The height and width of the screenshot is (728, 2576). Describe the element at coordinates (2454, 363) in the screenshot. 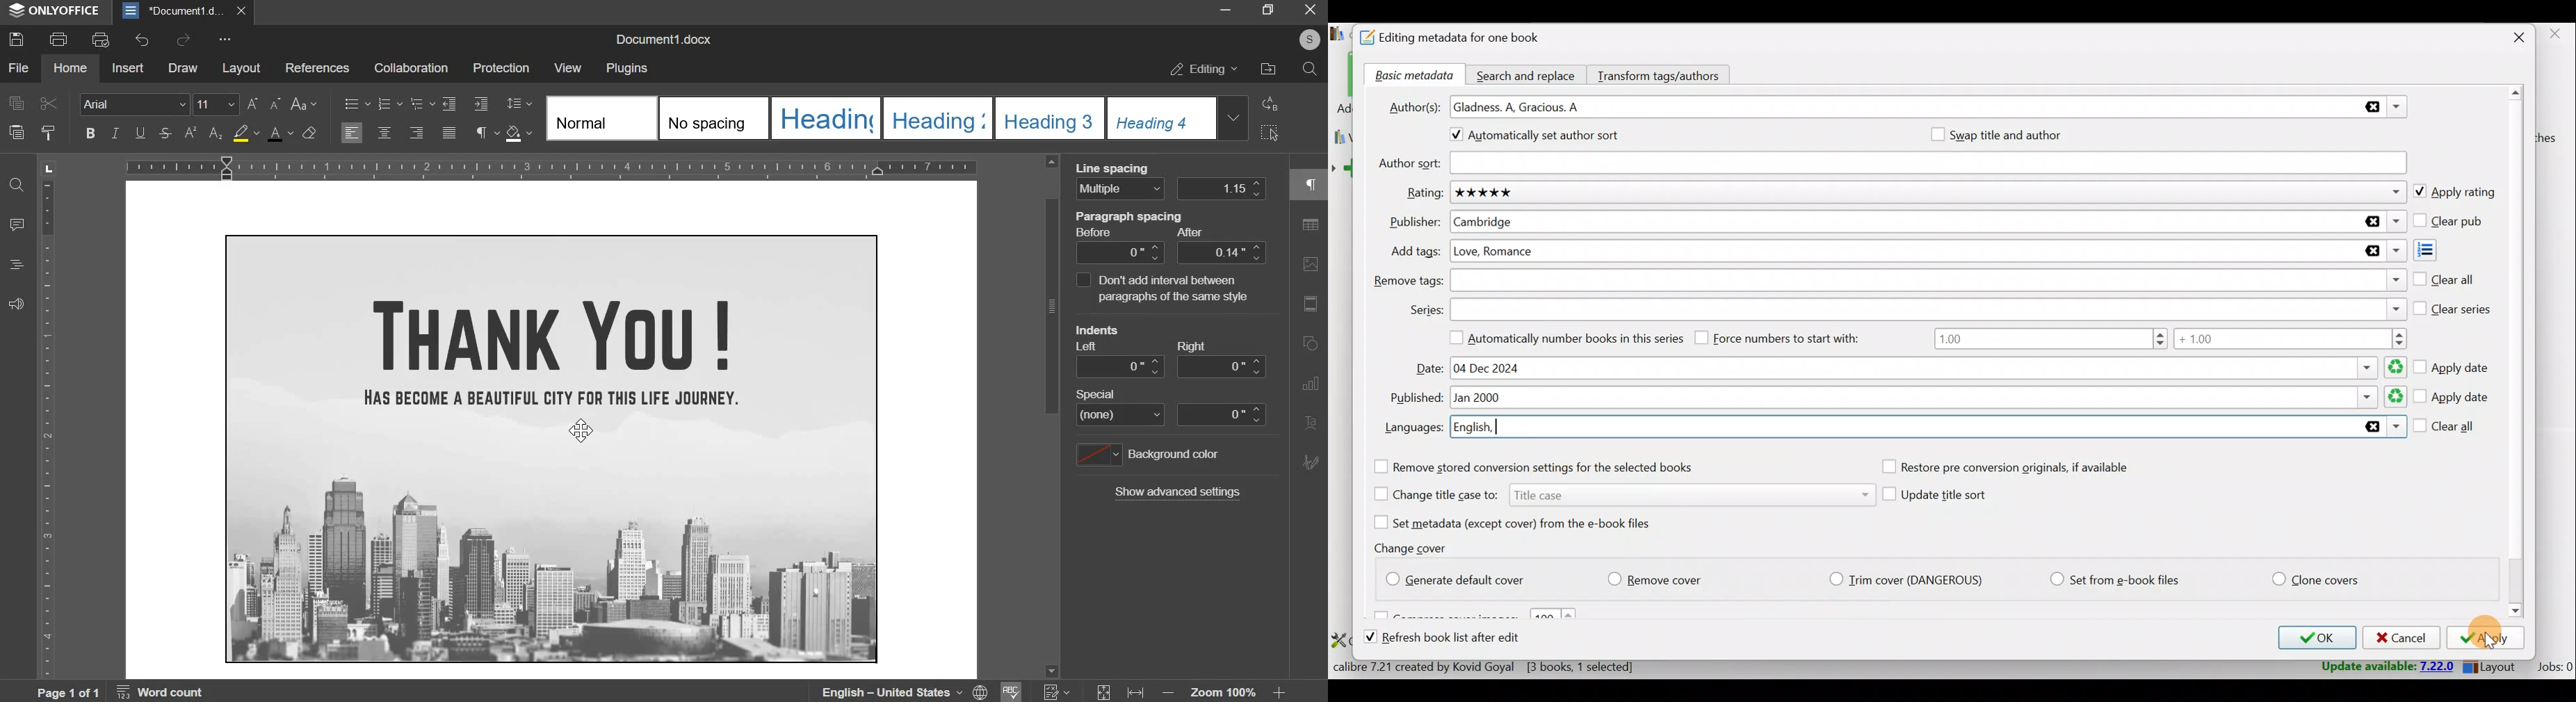

I see `Apply date` at that location.